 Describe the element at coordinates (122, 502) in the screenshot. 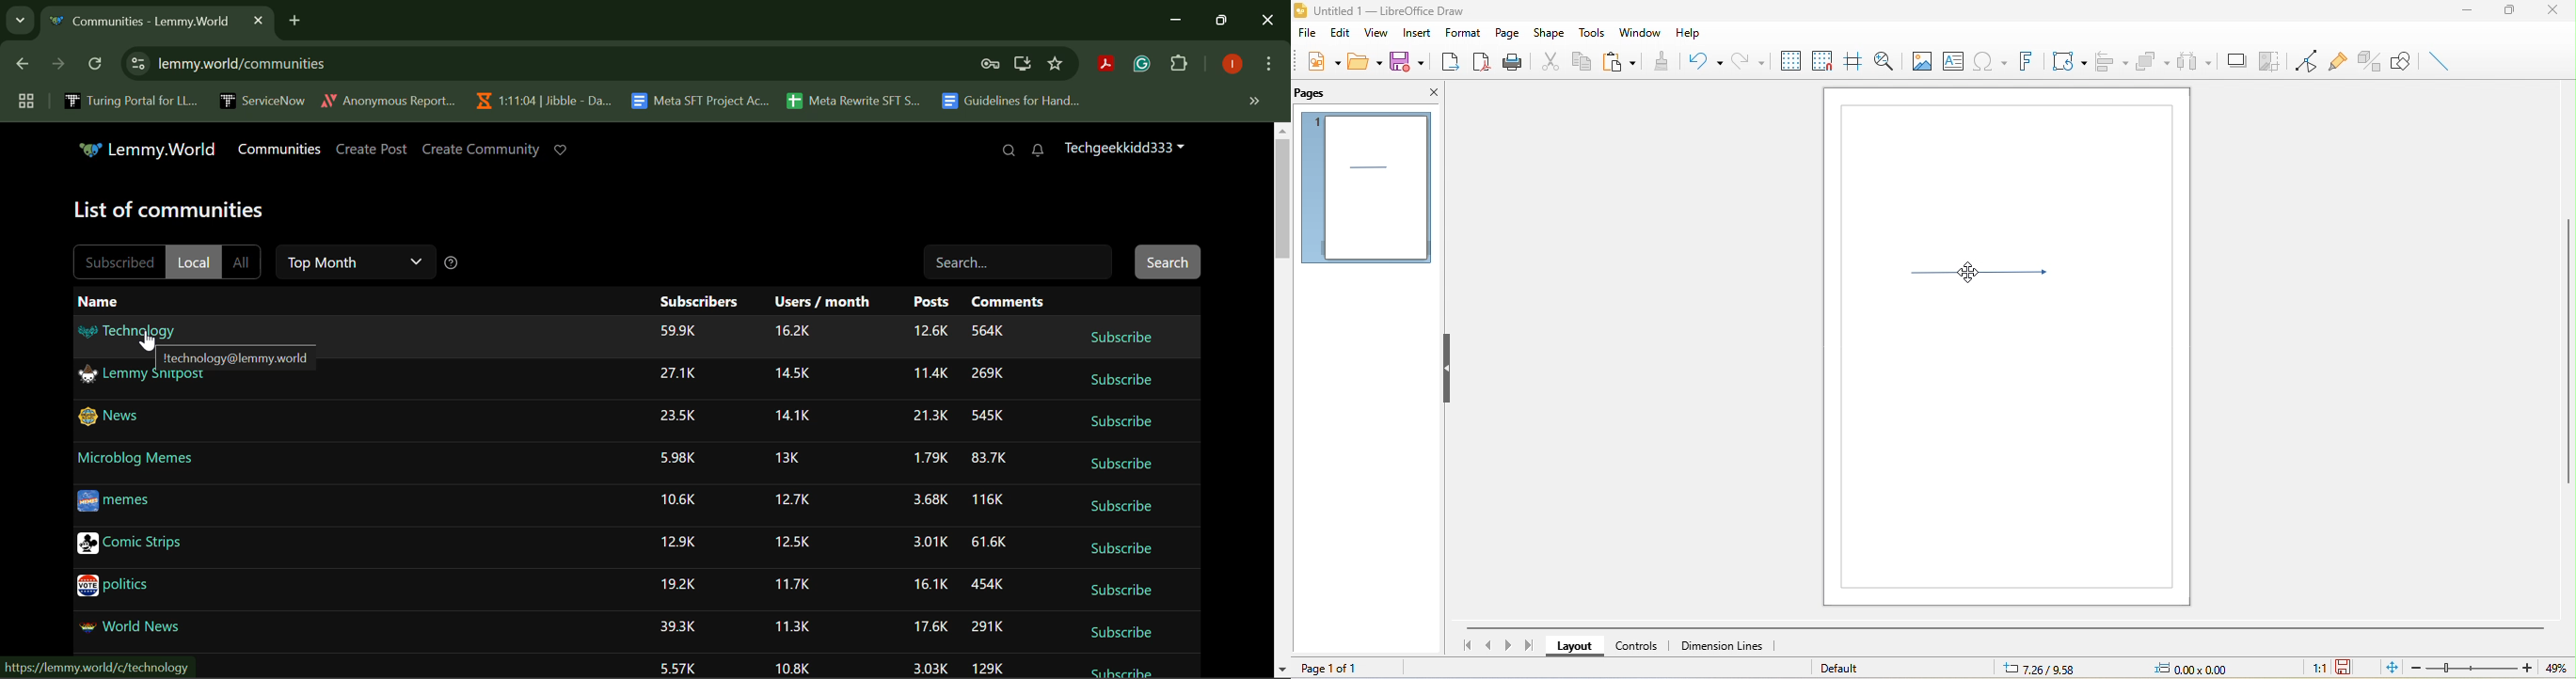

I see `memes Community Link` at that location.